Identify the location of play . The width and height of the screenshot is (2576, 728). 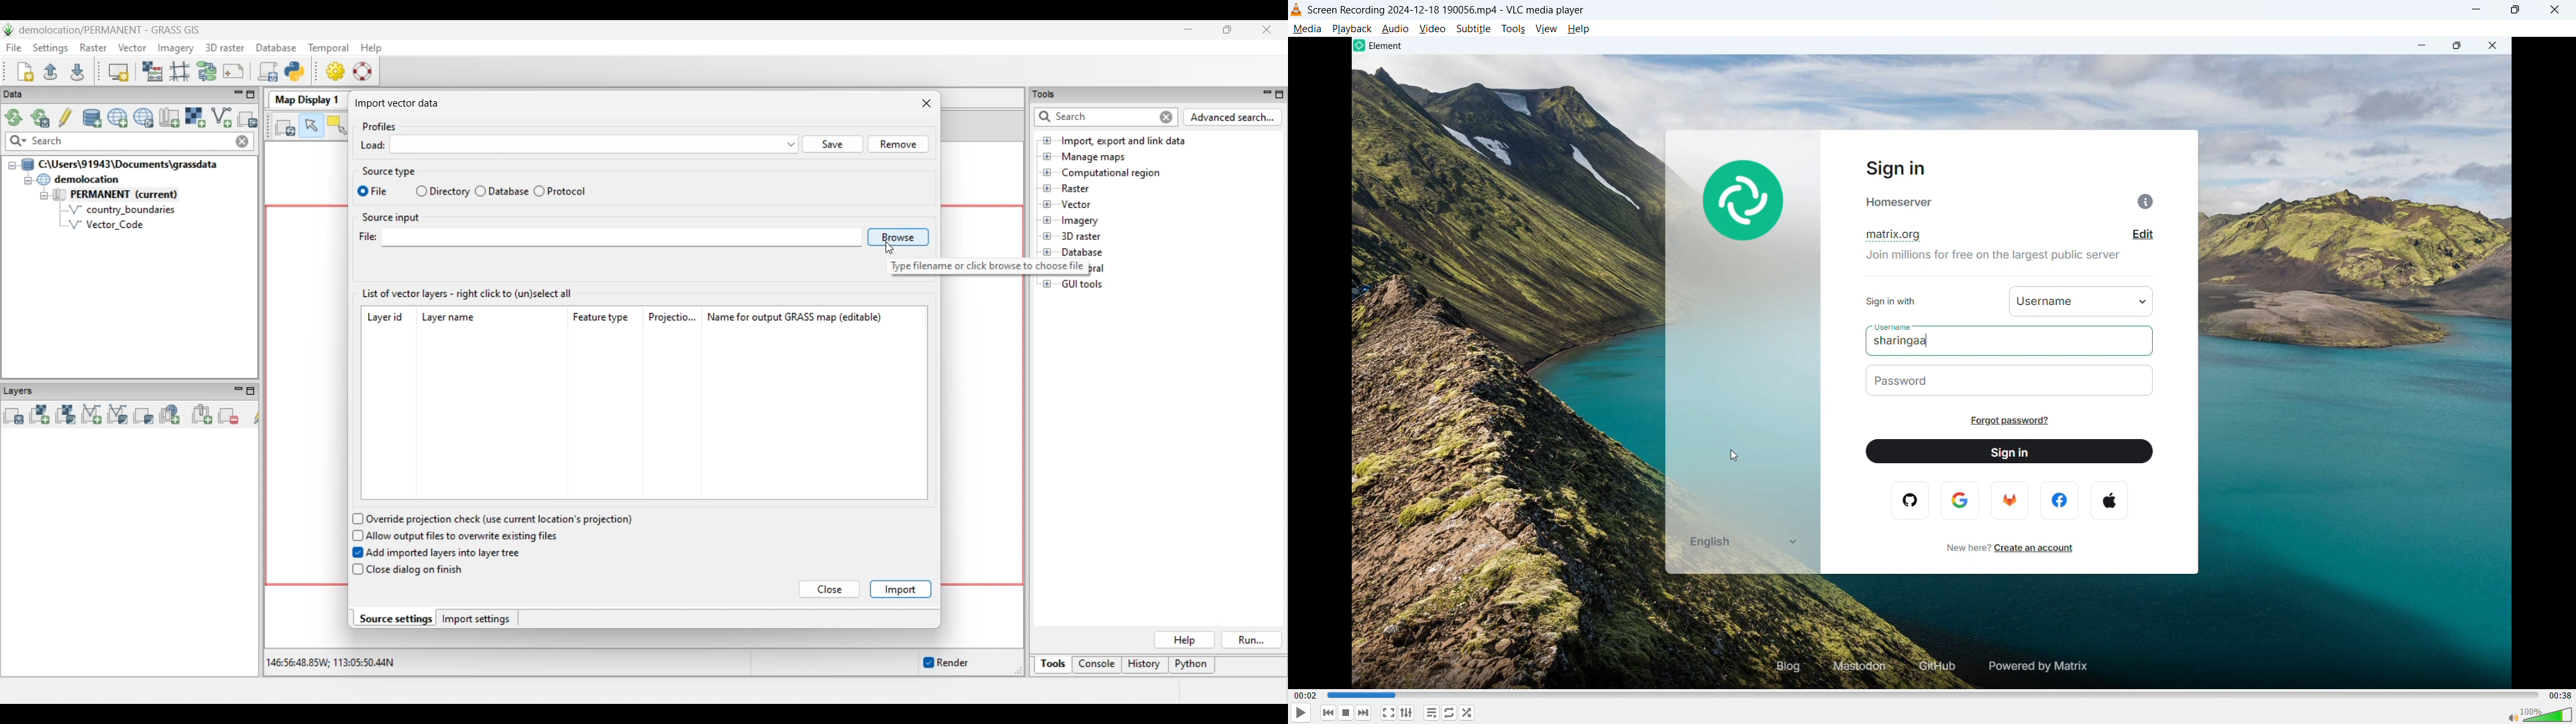
(1301, 713).